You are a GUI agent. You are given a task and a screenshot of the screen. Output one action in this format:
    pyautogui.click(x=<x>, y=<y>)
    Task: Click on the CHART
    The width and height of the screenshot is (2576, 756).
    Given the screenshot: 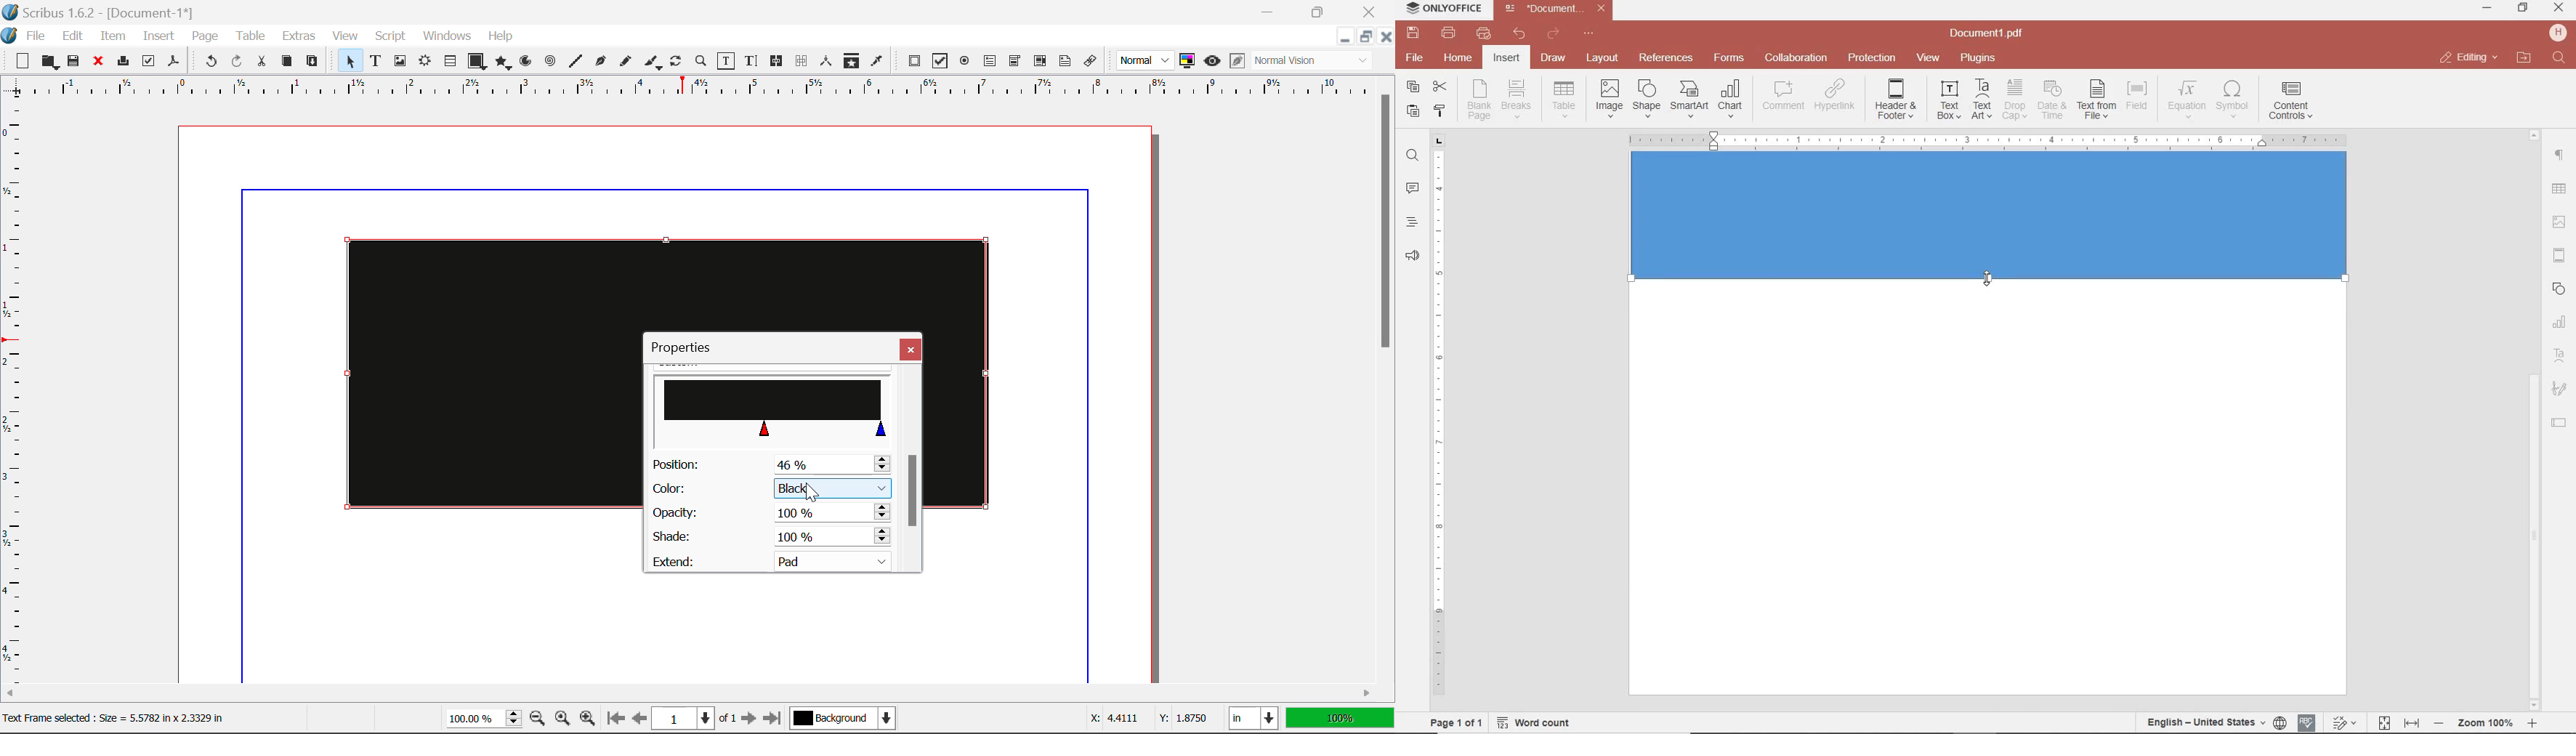 What is the action you would take?
    pyautogui.click(x=2560, y=323)
    